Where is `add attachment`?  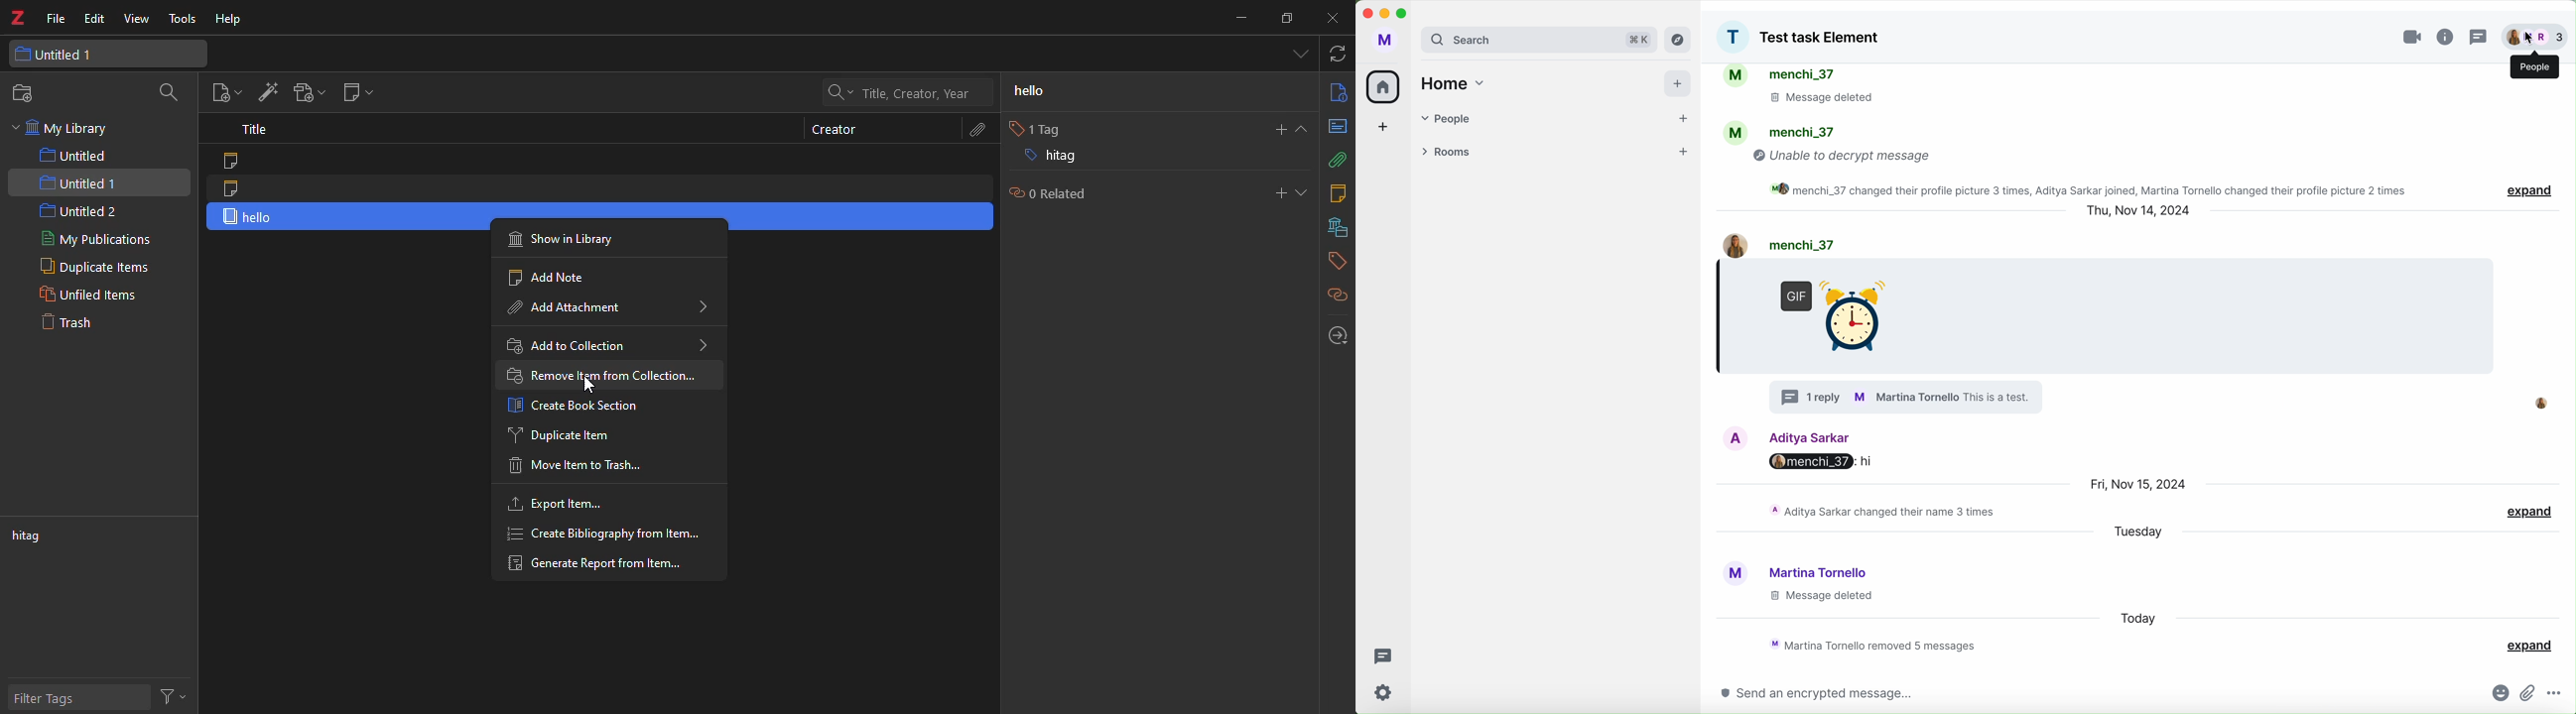 add attachment is located at coordinates (606, 307).